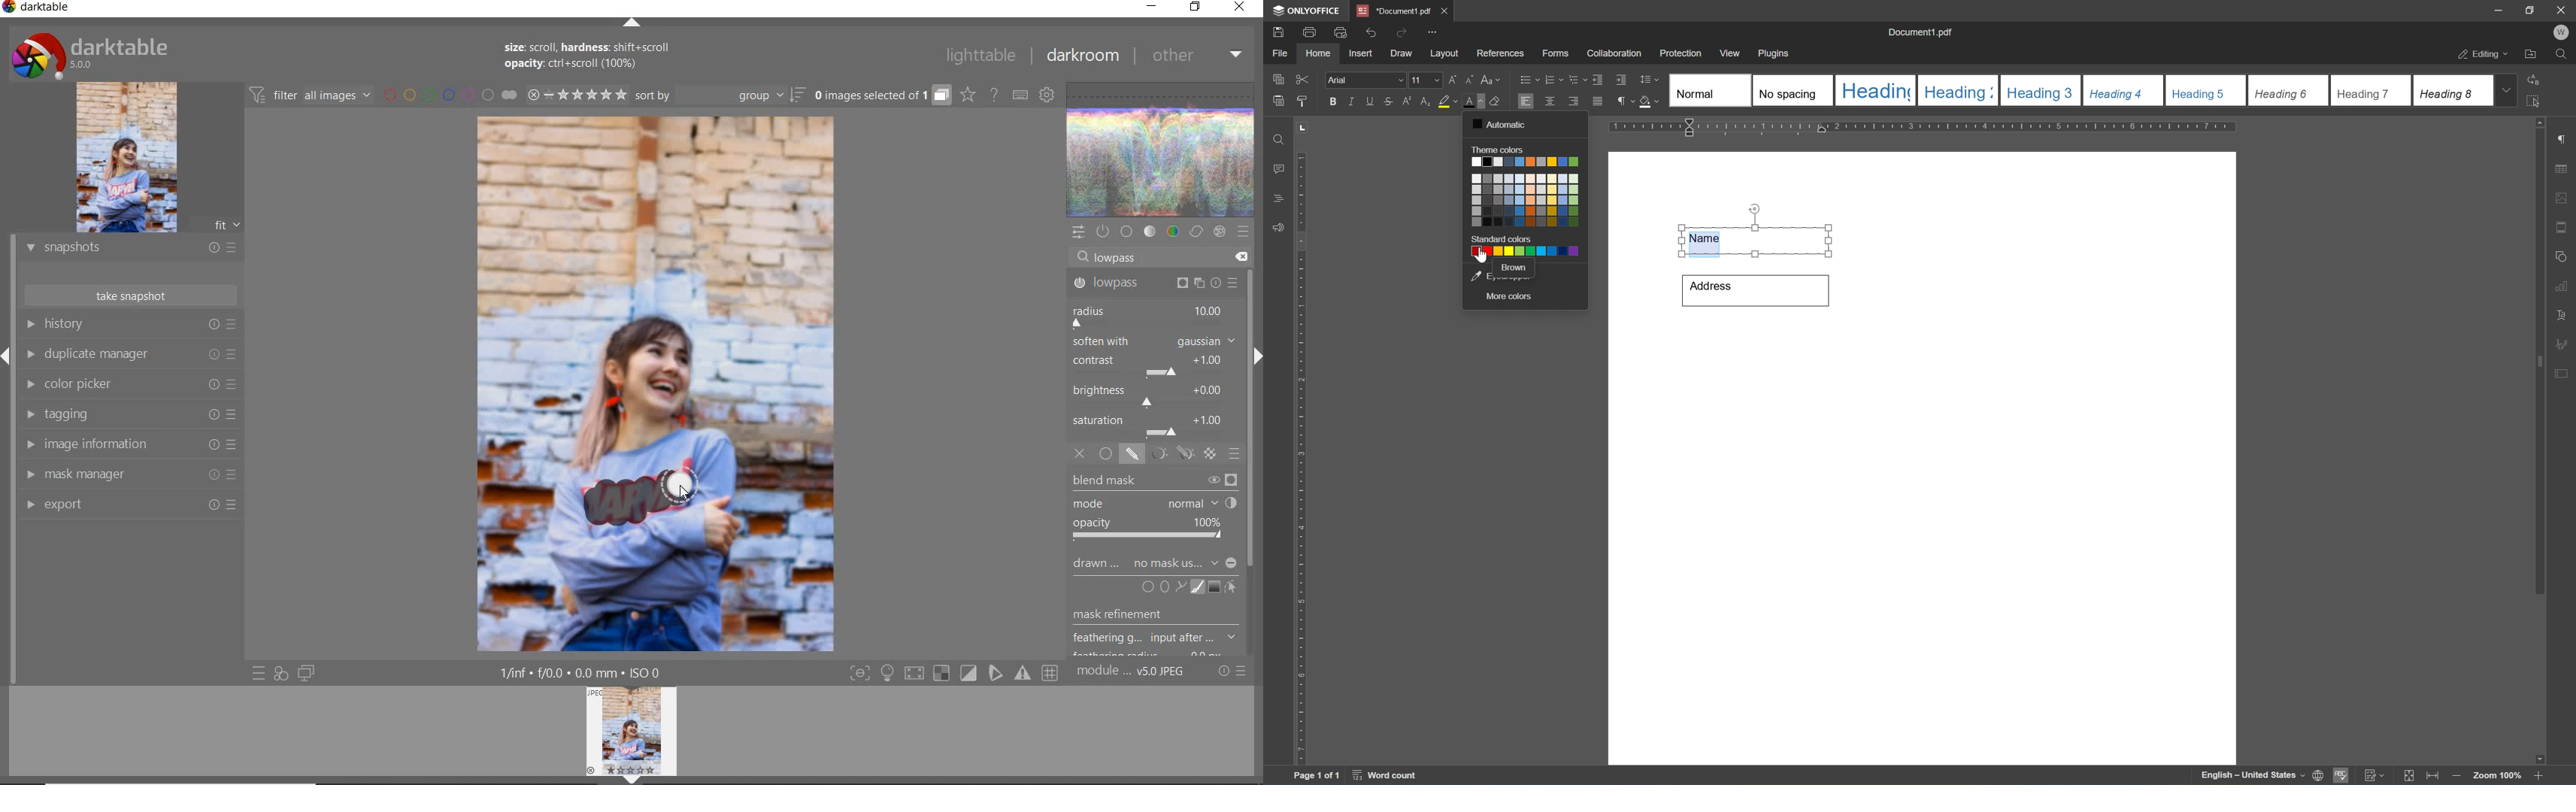  I want to click on home, so click(1321, 56).